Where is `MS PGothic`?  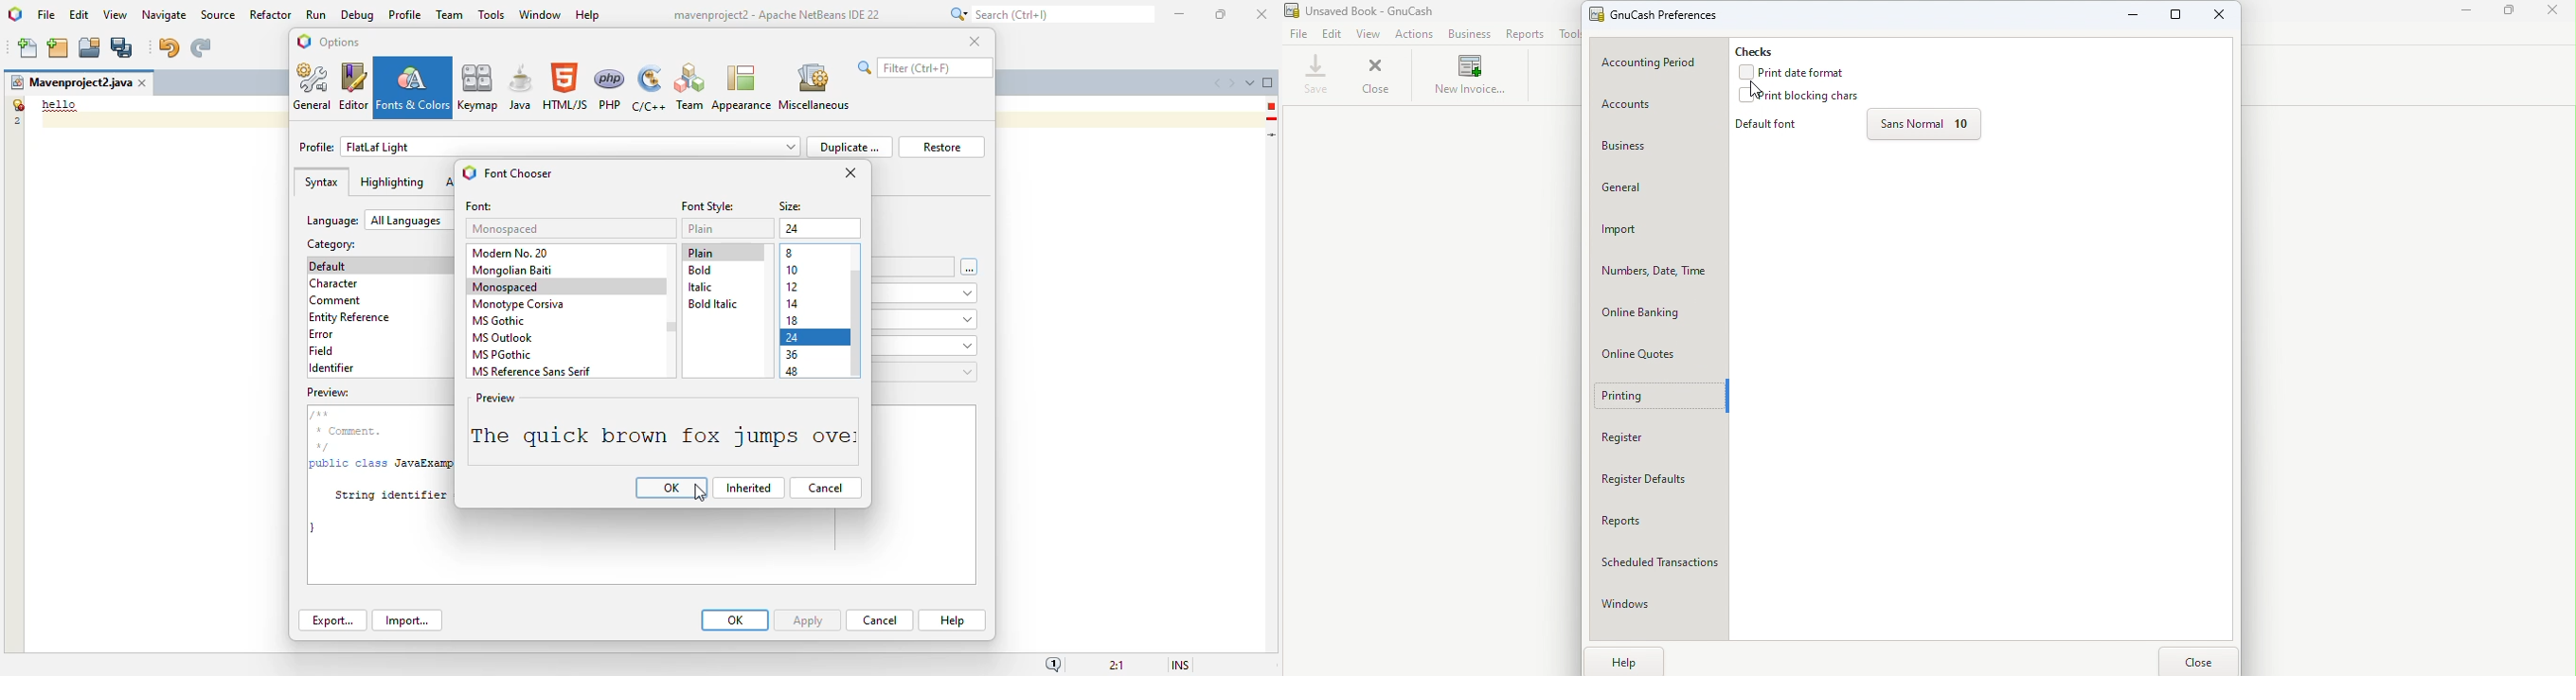
MS PGothic is located at coordinates (502, 355).